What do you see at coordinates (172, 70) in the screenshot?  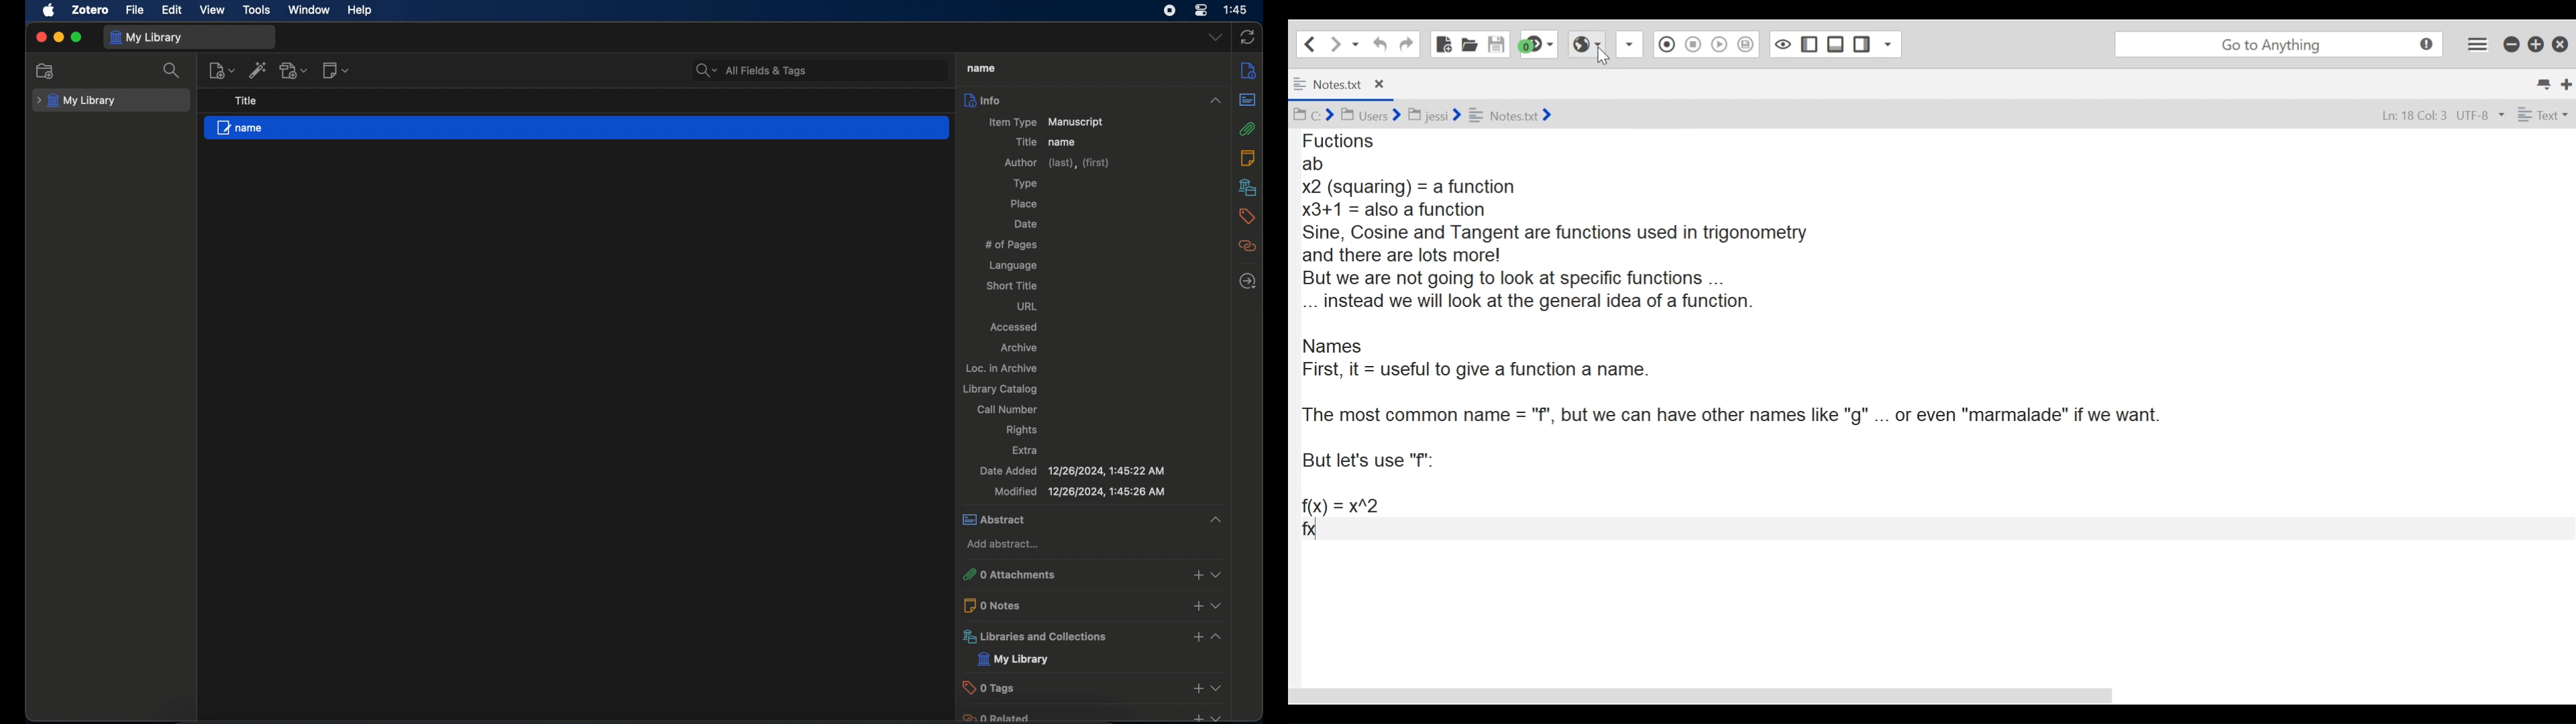 I see `search` at bounding box center [172, 70].